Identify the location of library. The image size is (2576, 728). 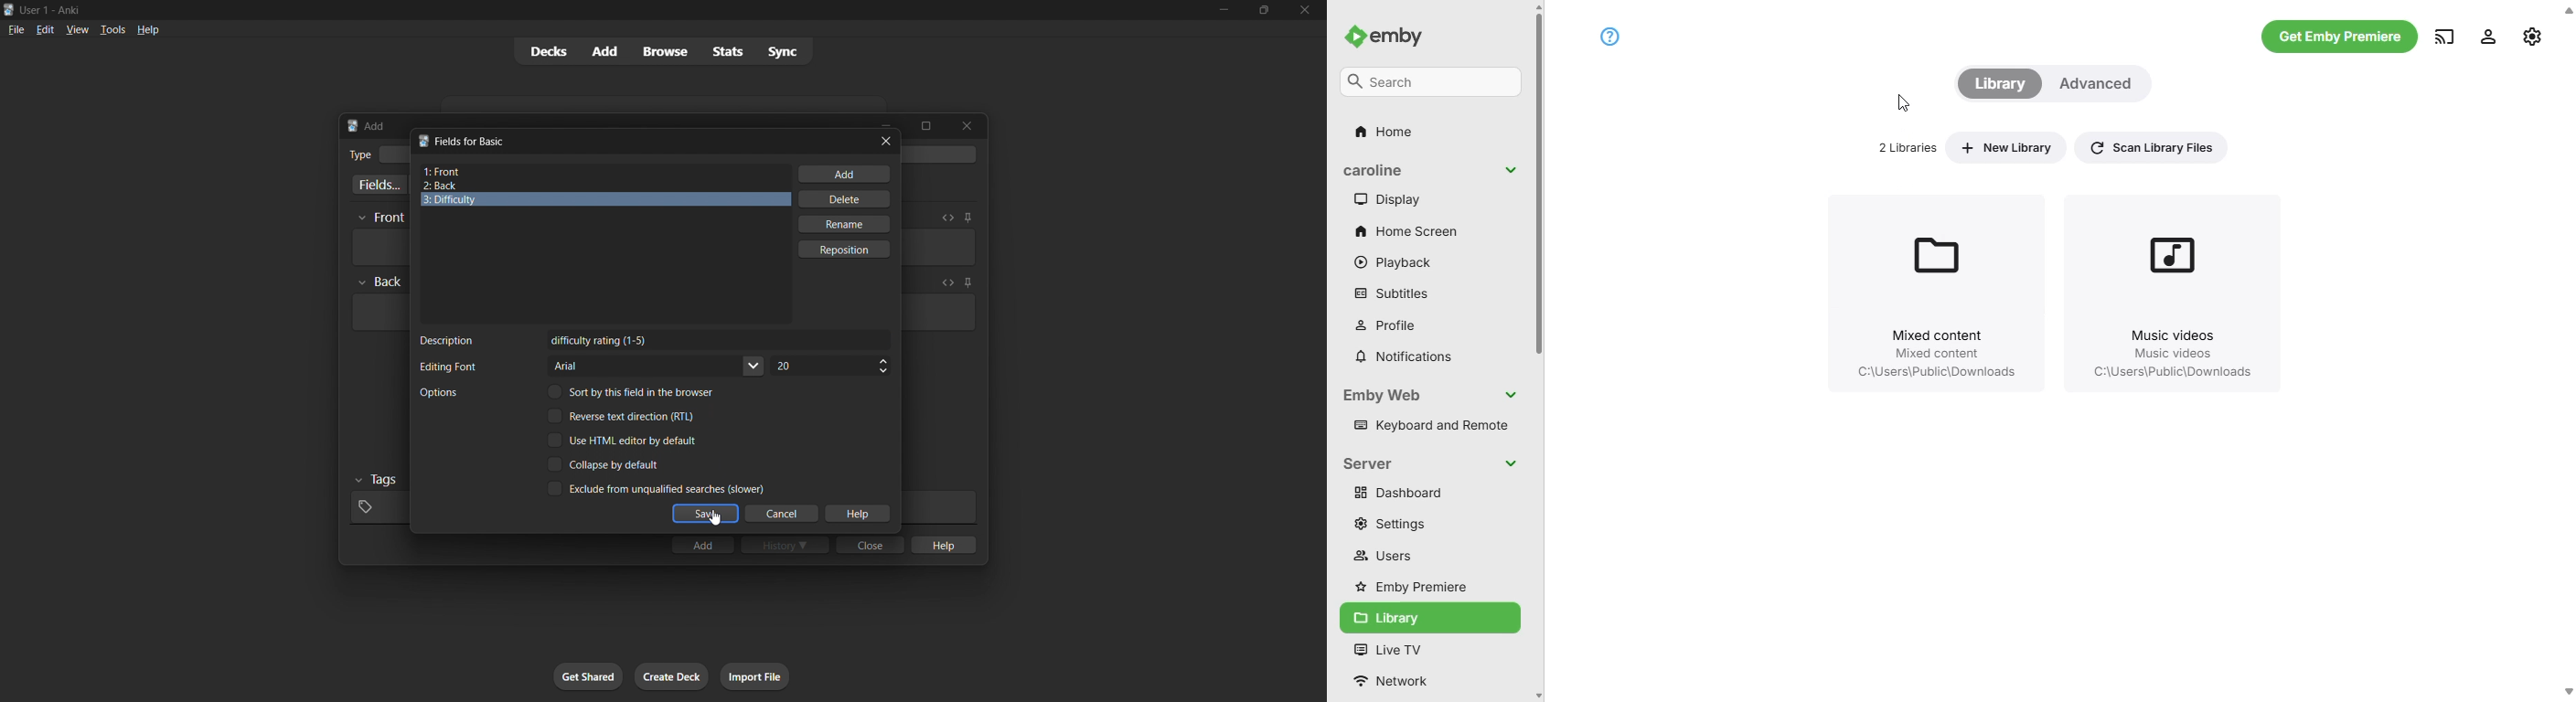
(2002, 83).